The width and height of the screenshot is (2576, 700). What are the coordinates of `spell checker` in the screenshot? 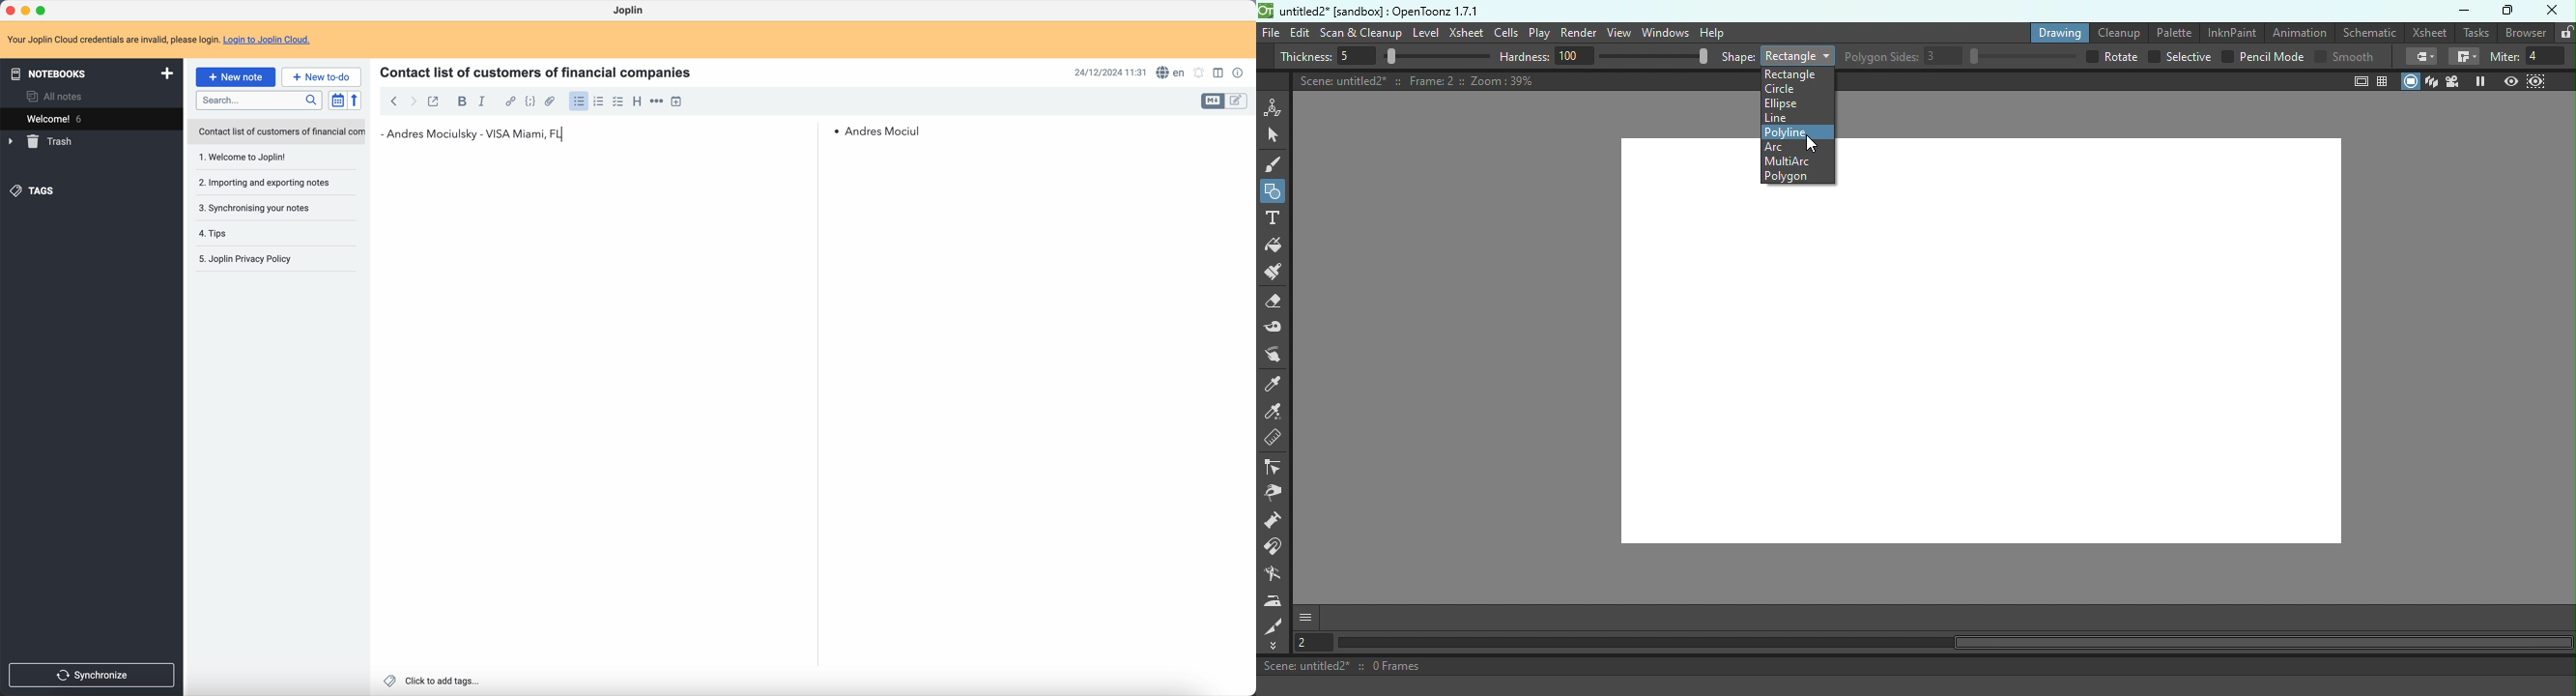 It's located at (1171, 71).